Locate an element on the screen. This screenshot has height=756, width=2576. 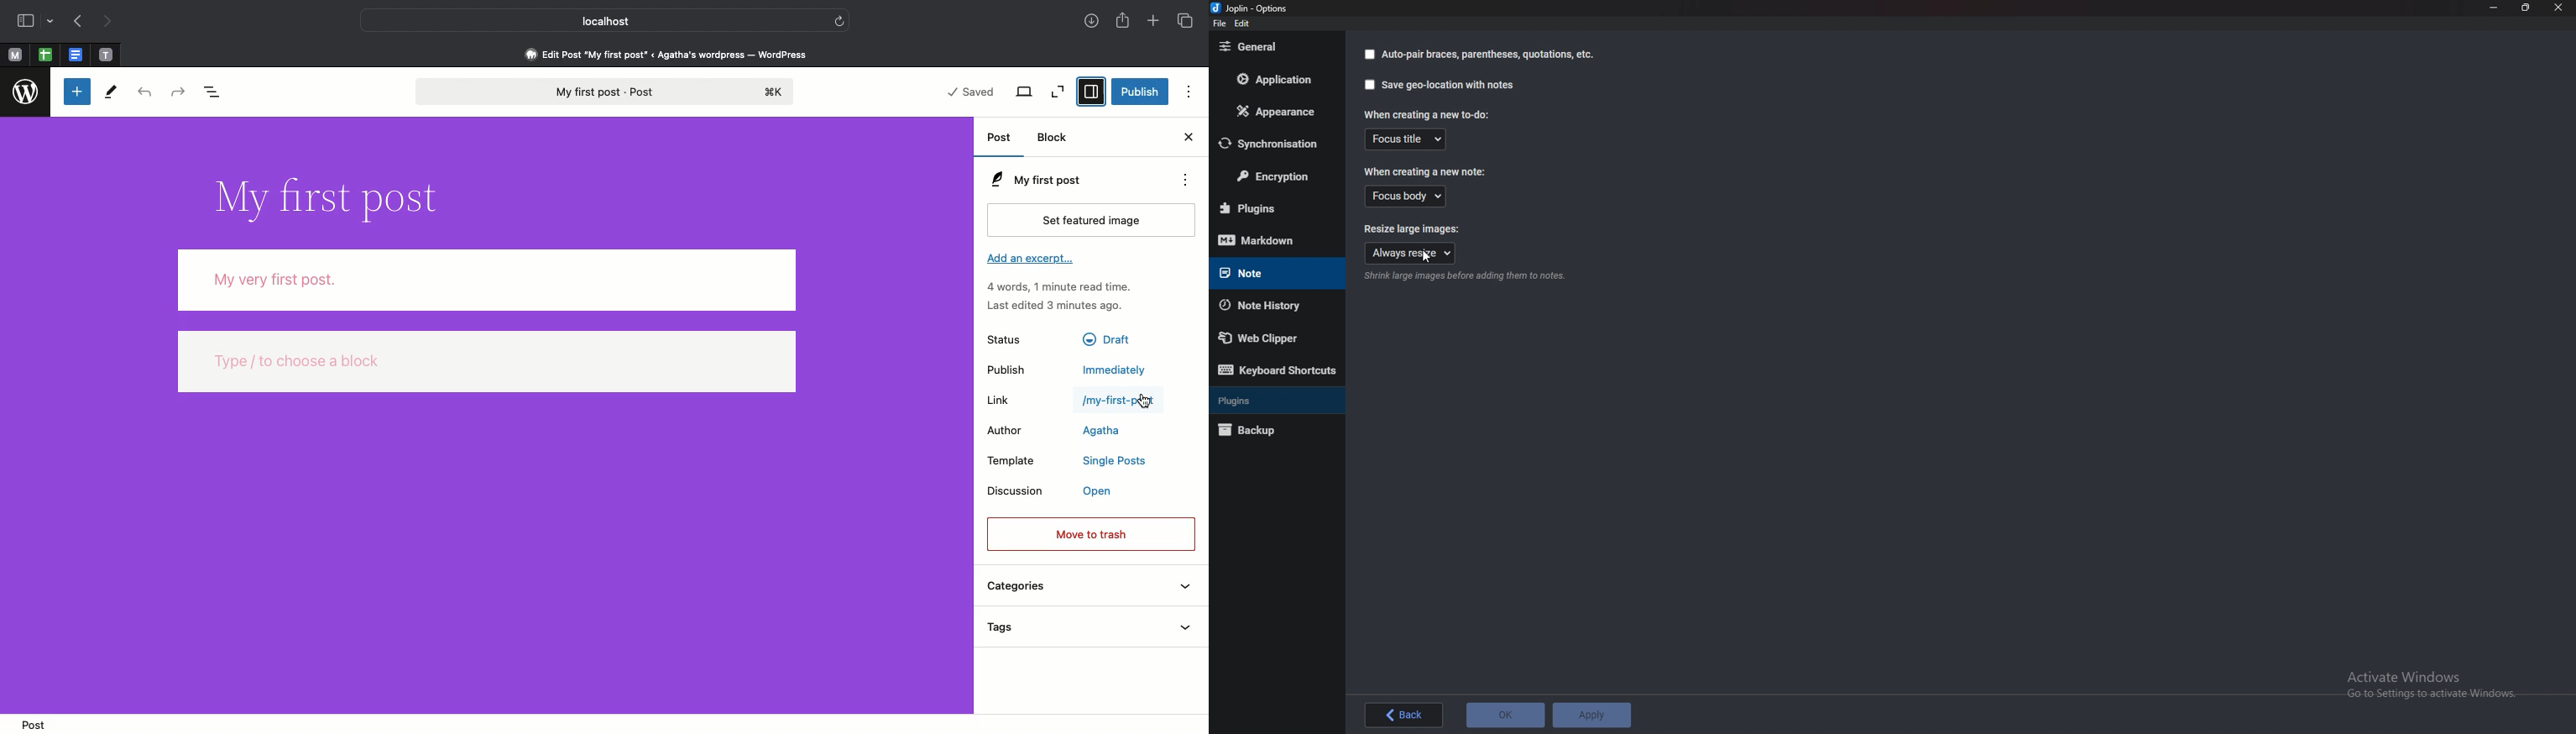
Add new tab is located at coordinates (1154, 22).